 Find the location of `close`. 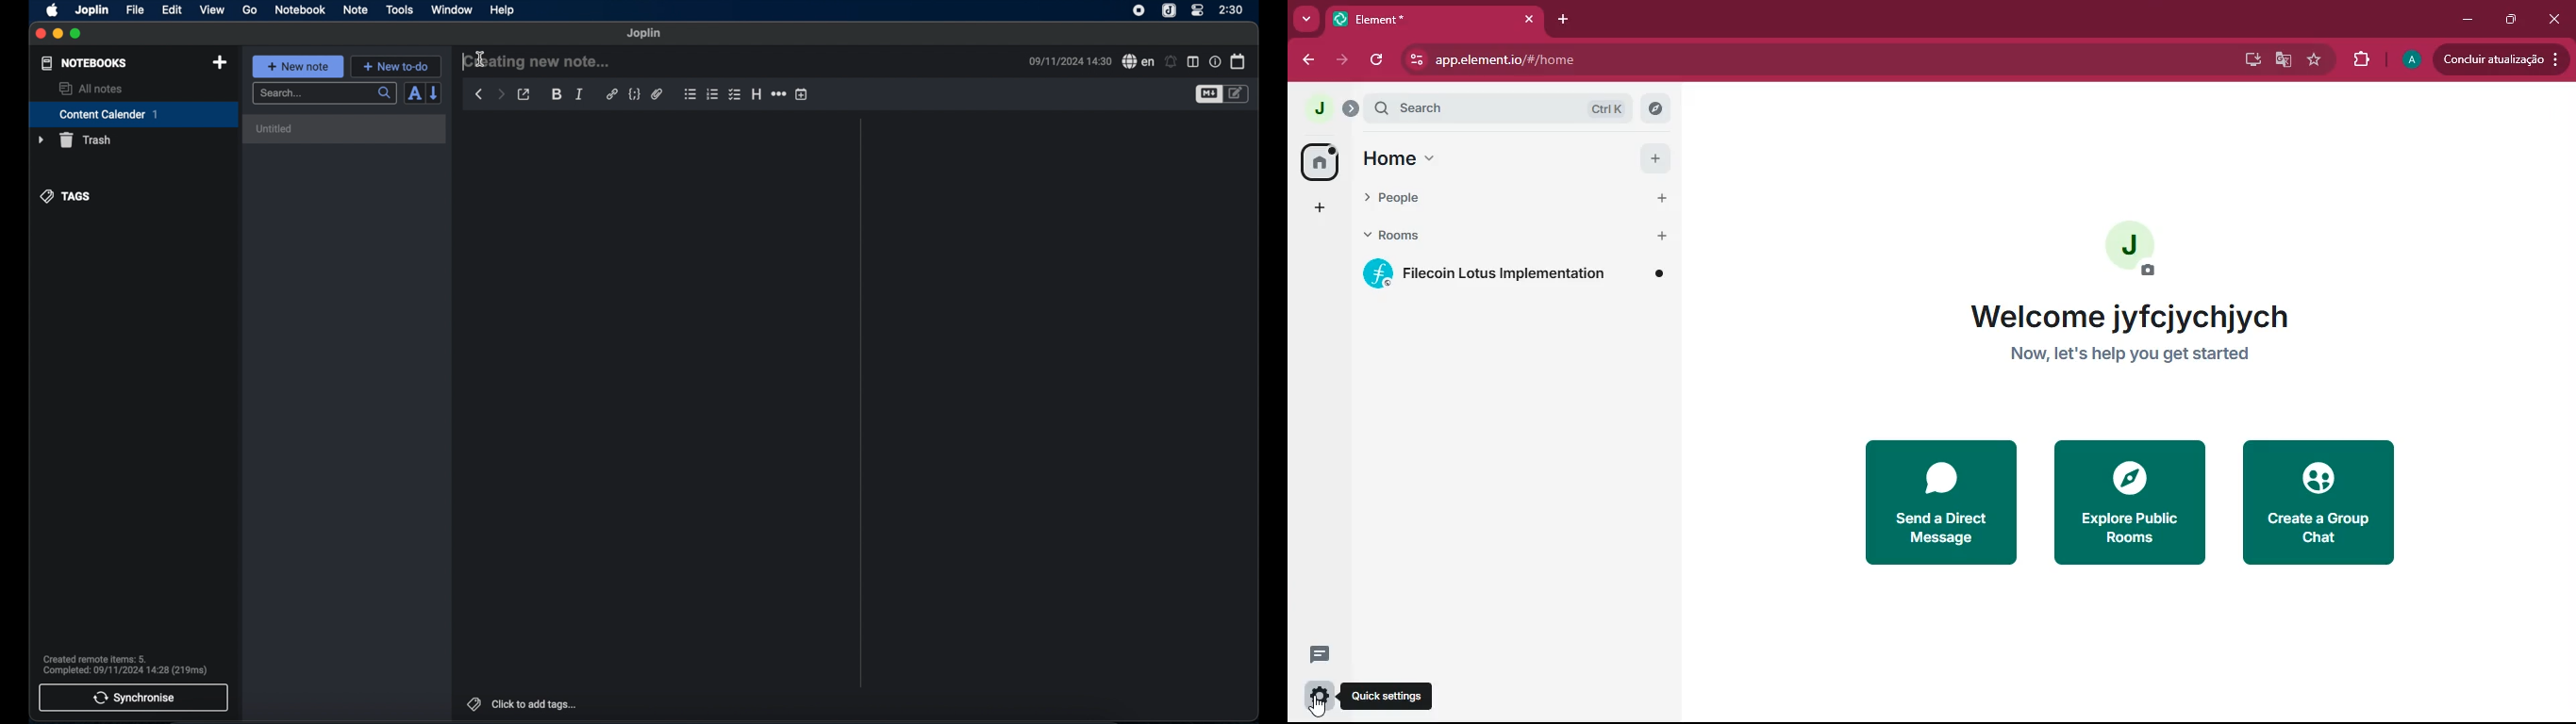

close is located at coordinates (2554, 23).